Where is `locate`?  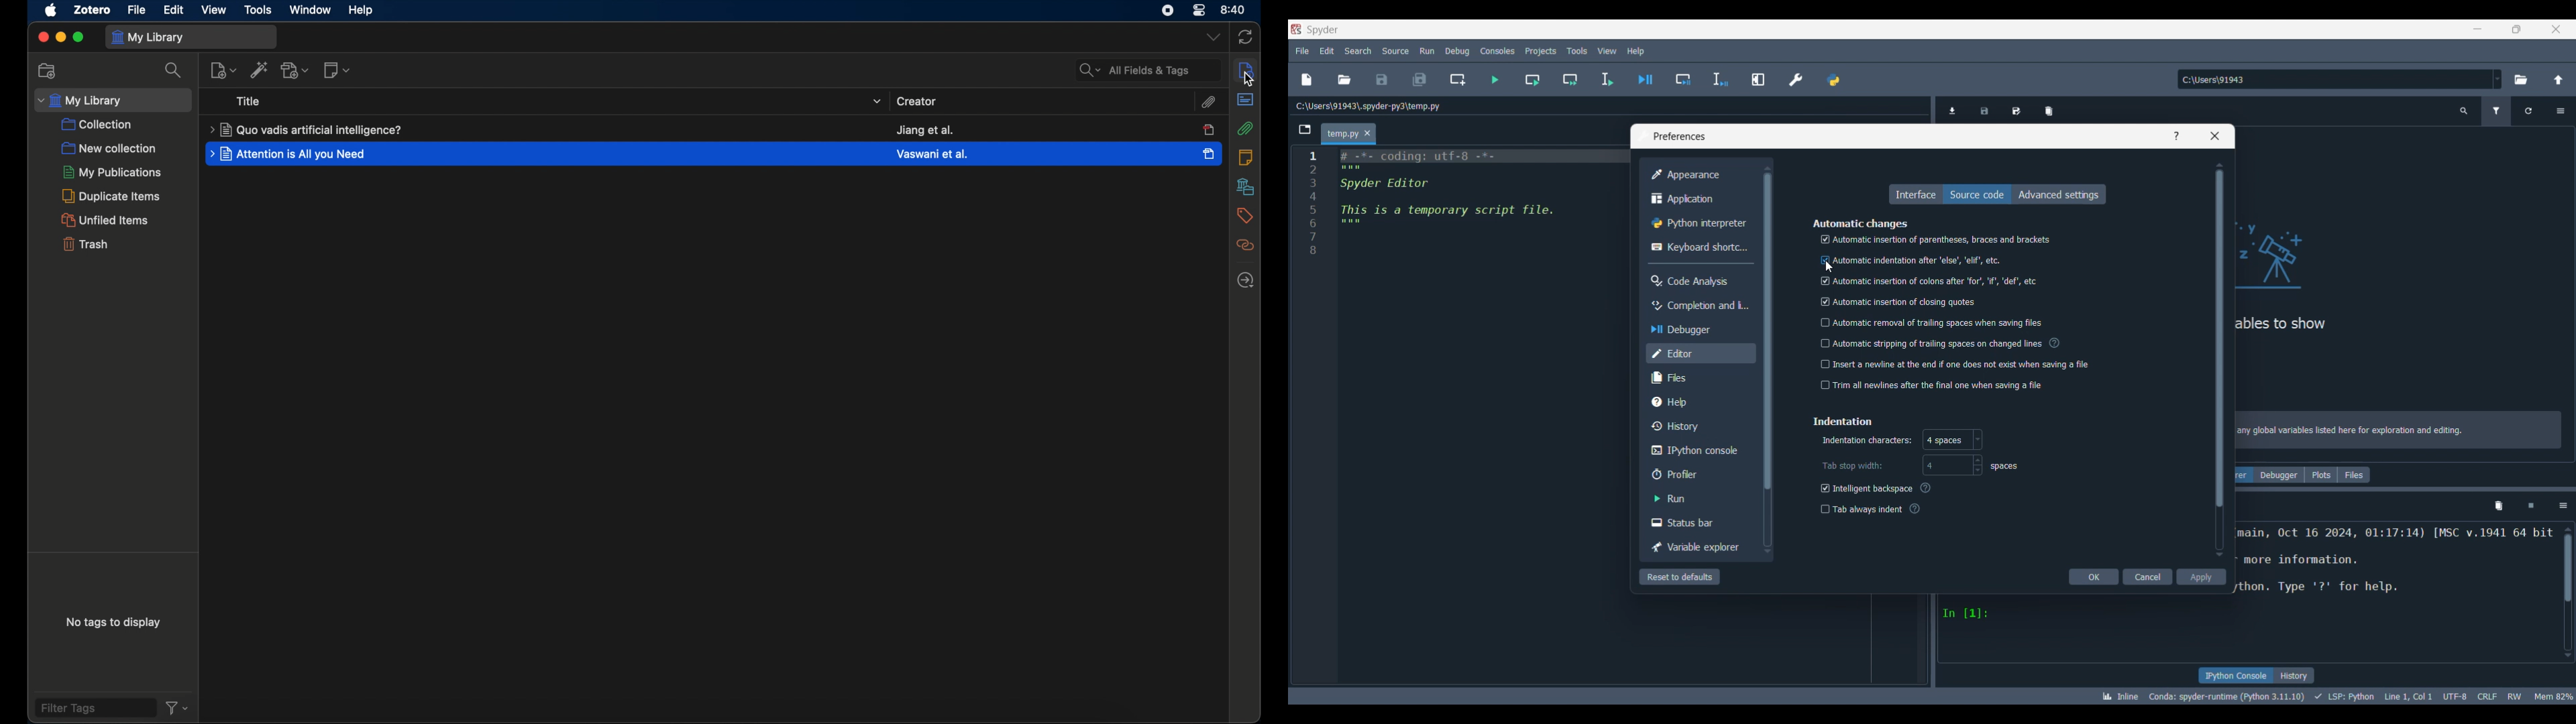 locate is located at coordinates (1246, 280).